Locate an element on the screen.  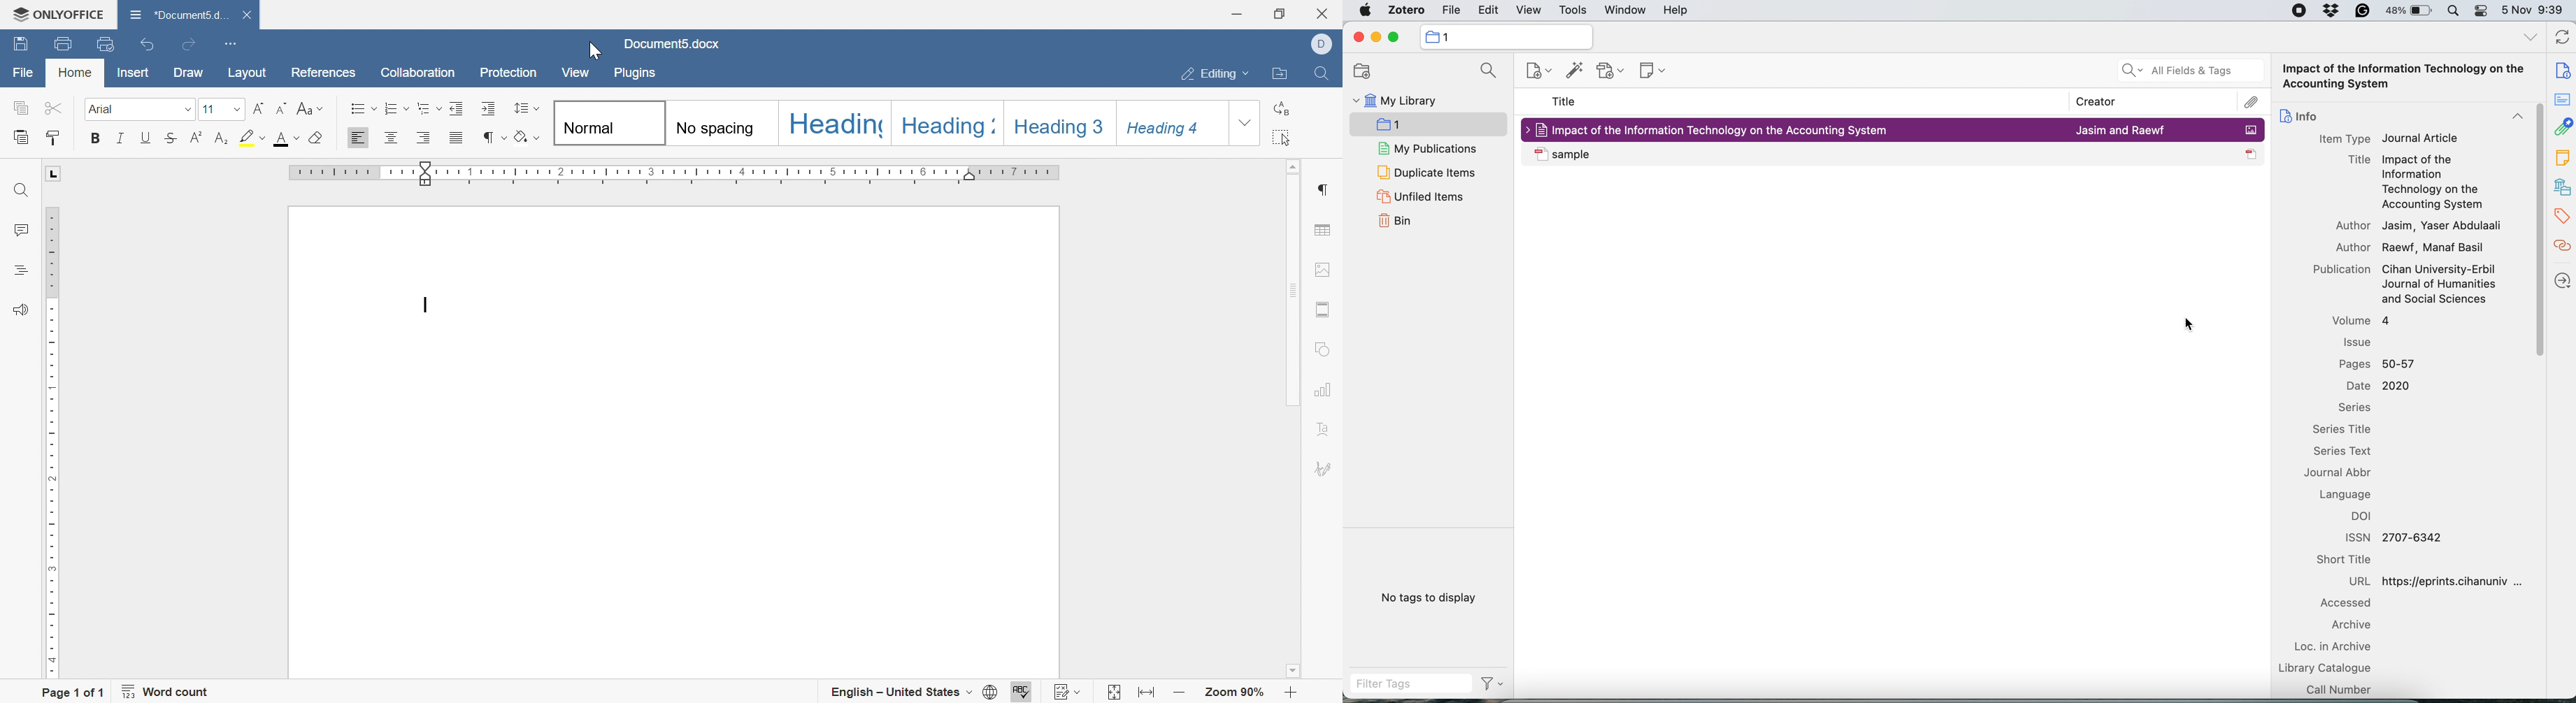
feedback and support is located at coordinates (20, 311).